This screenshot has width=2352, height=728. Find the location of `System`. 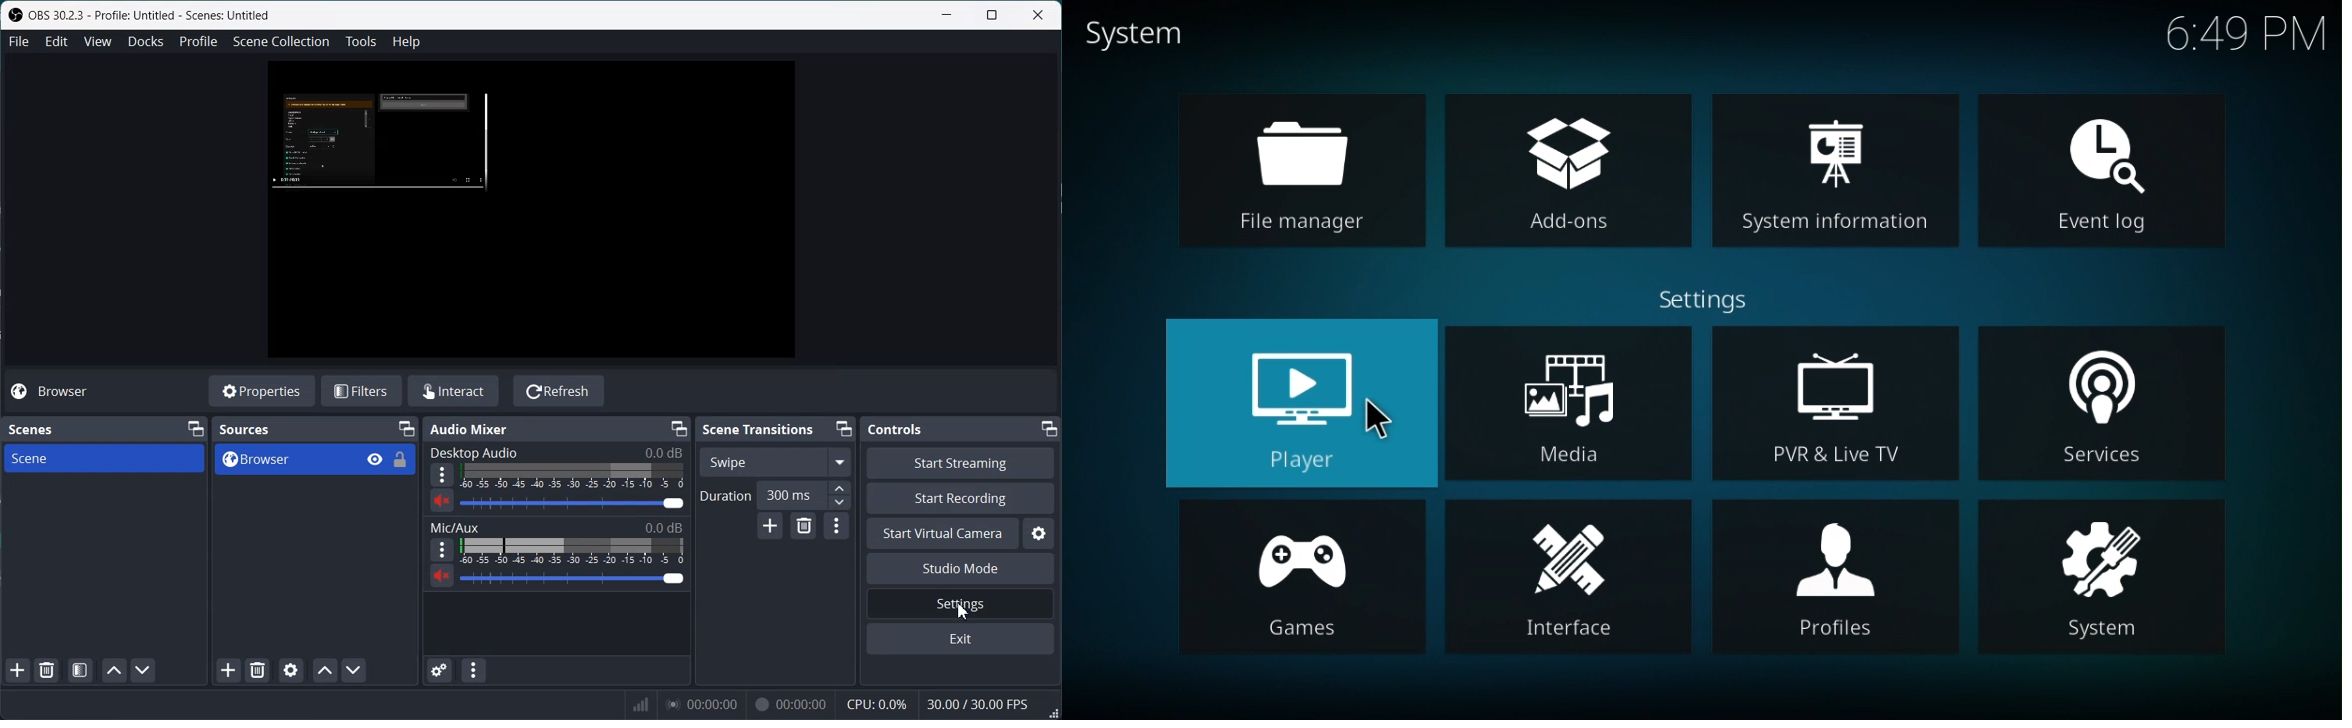

System is located at coordinates (2105, 583).